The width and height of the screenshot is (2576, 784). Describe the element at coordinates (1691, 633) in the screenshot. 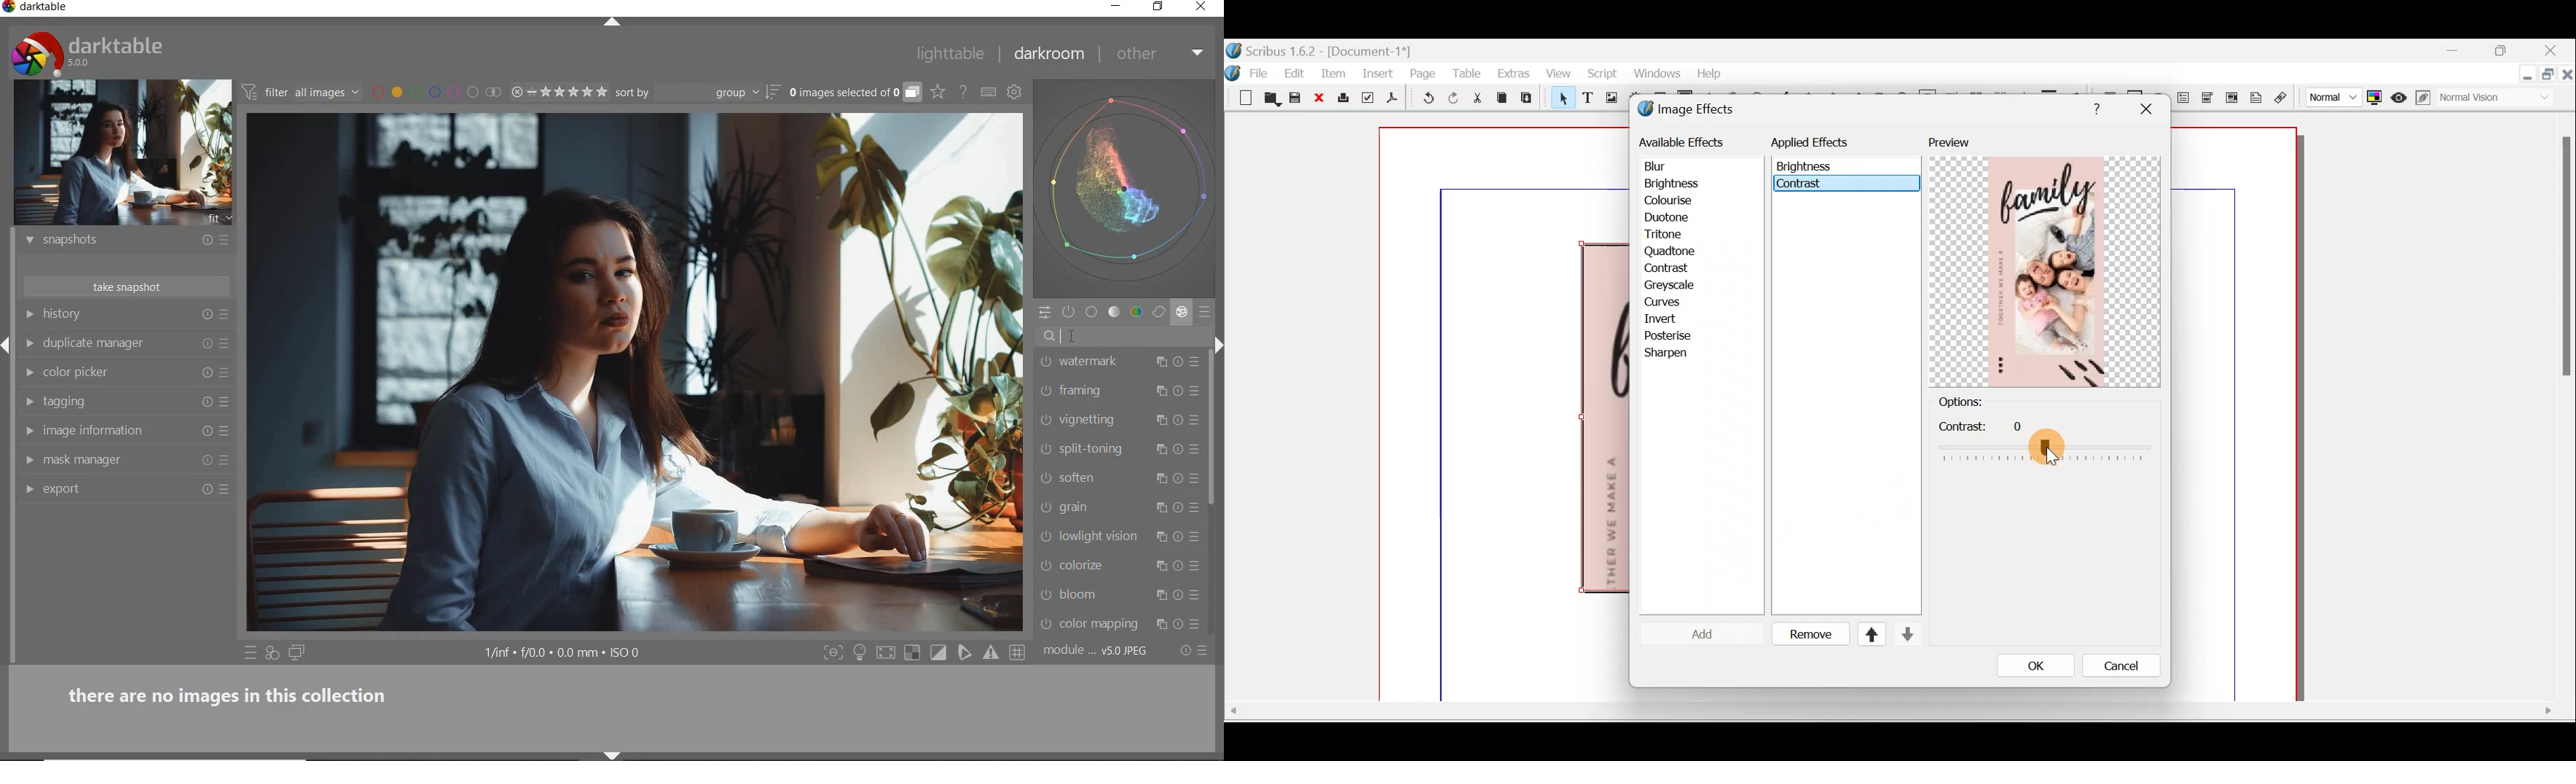

I see `Cursor` at that location.